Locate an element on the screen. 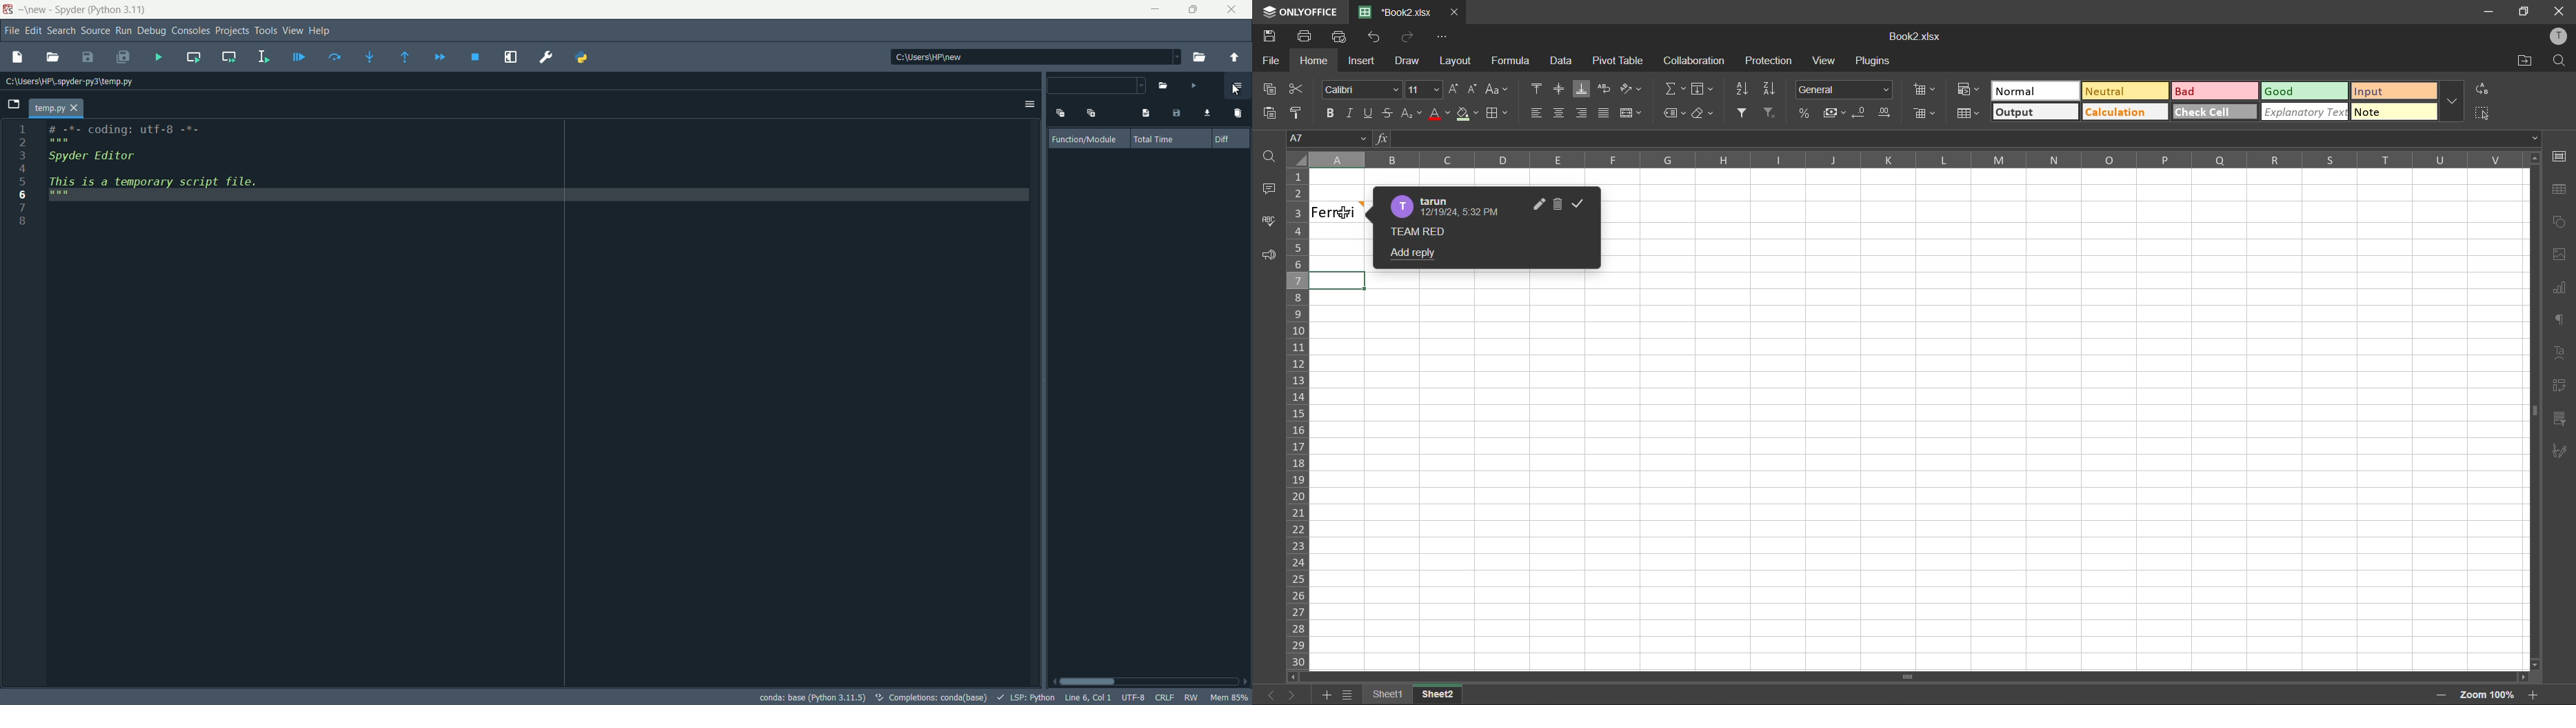 The image size is (2576, 728). sub/superscript is located at coordinates (1409, 113).